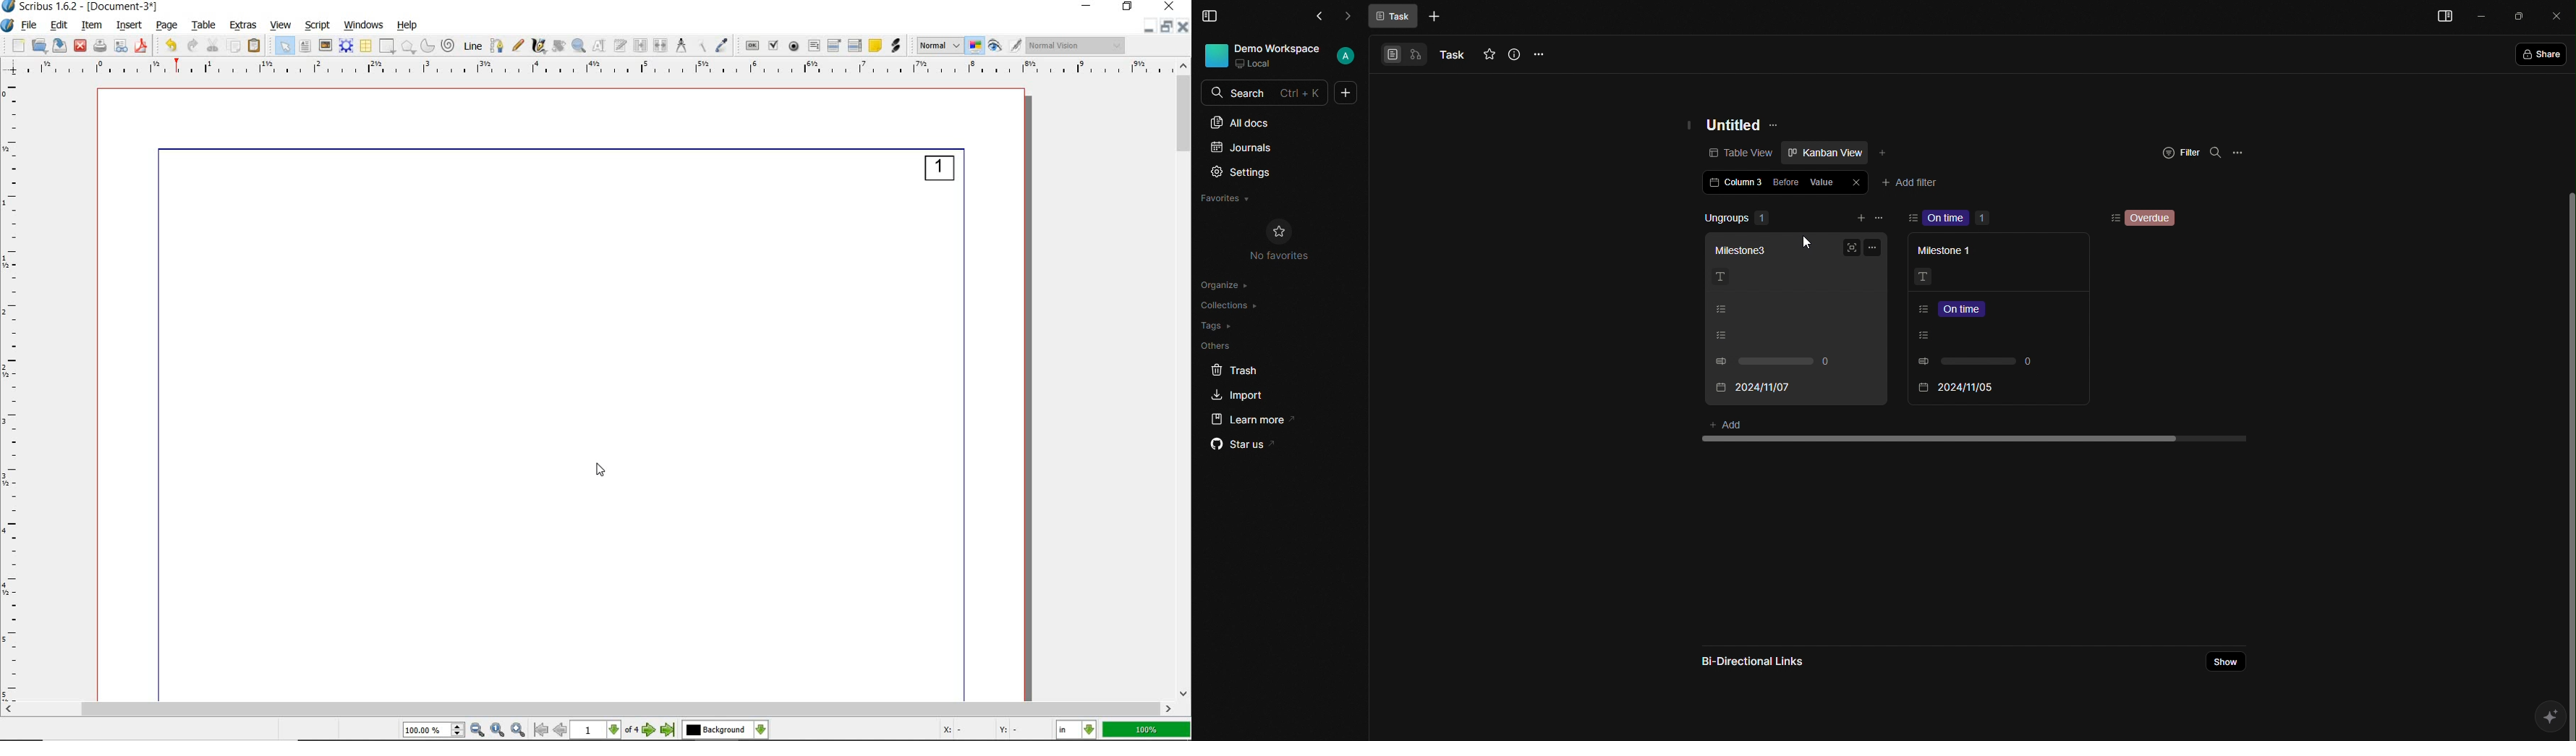 This screenshot has height=756, width=2576. Describe the element at coordinates (234, 45) in the screenshot. I see `copy` at that location.